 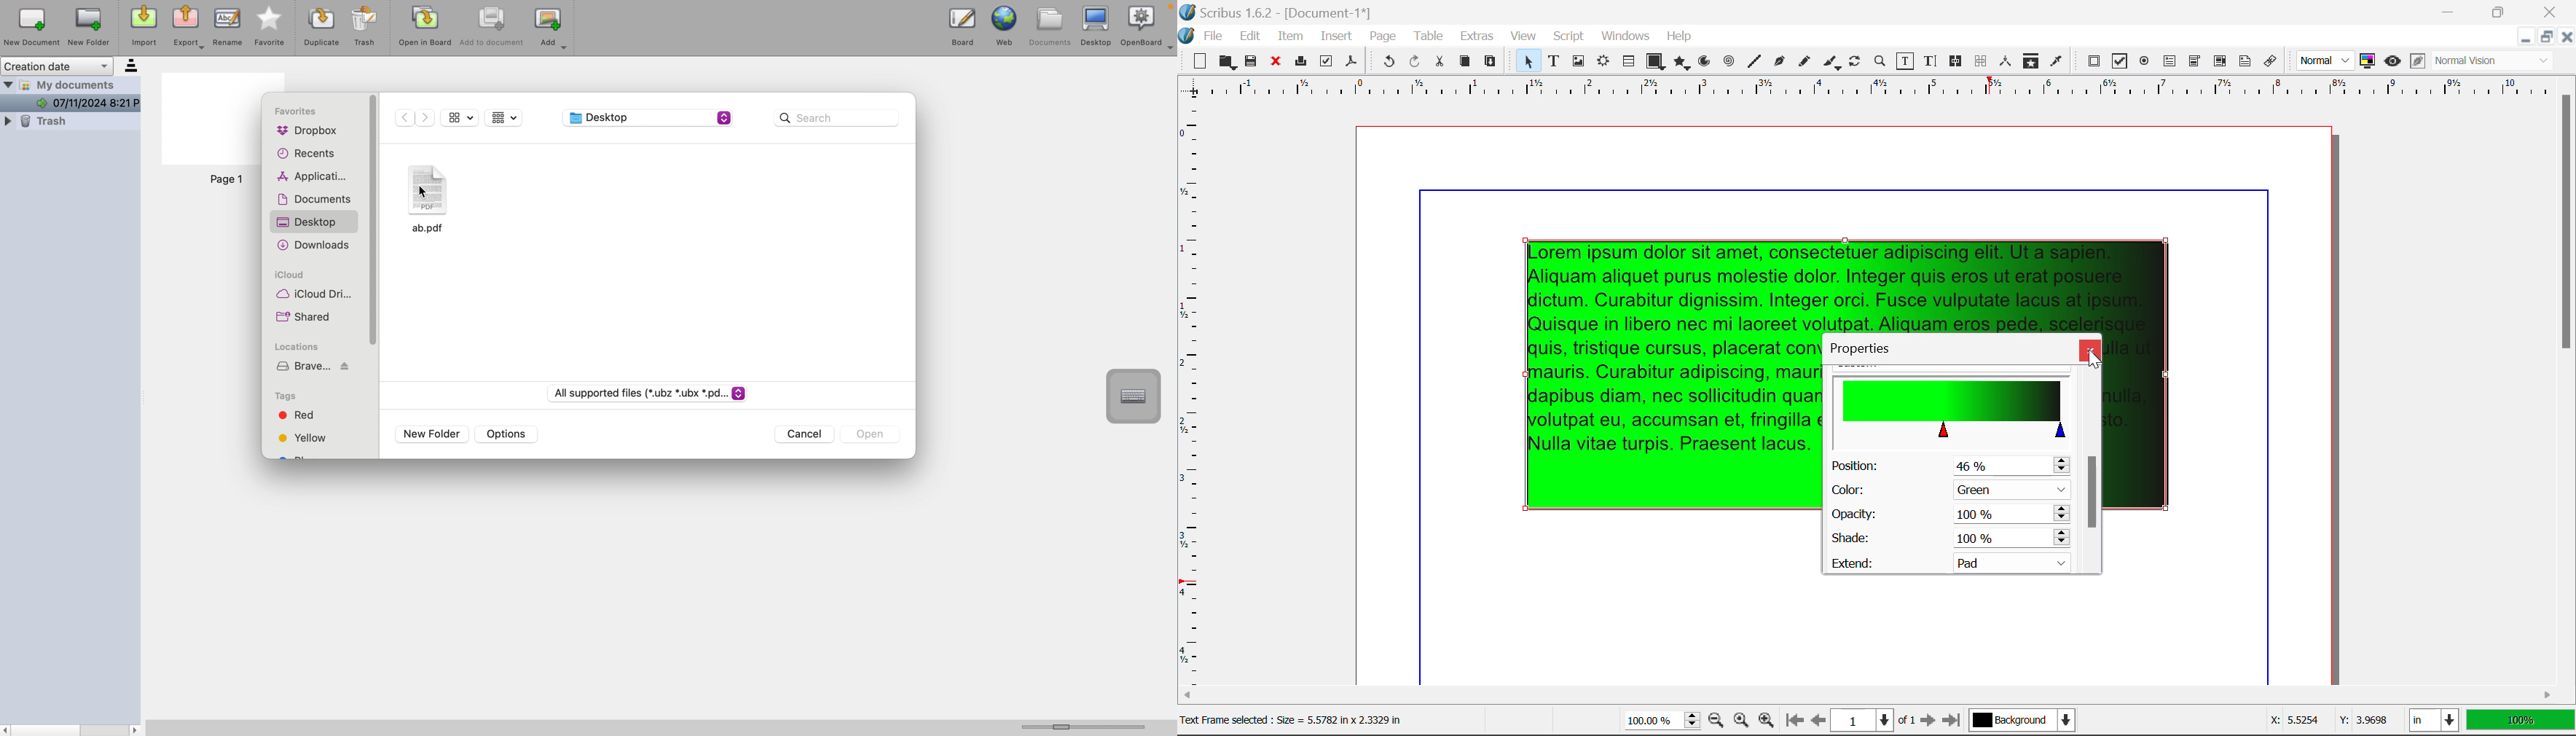 I want to click on web, so click(x=1009, y=25).